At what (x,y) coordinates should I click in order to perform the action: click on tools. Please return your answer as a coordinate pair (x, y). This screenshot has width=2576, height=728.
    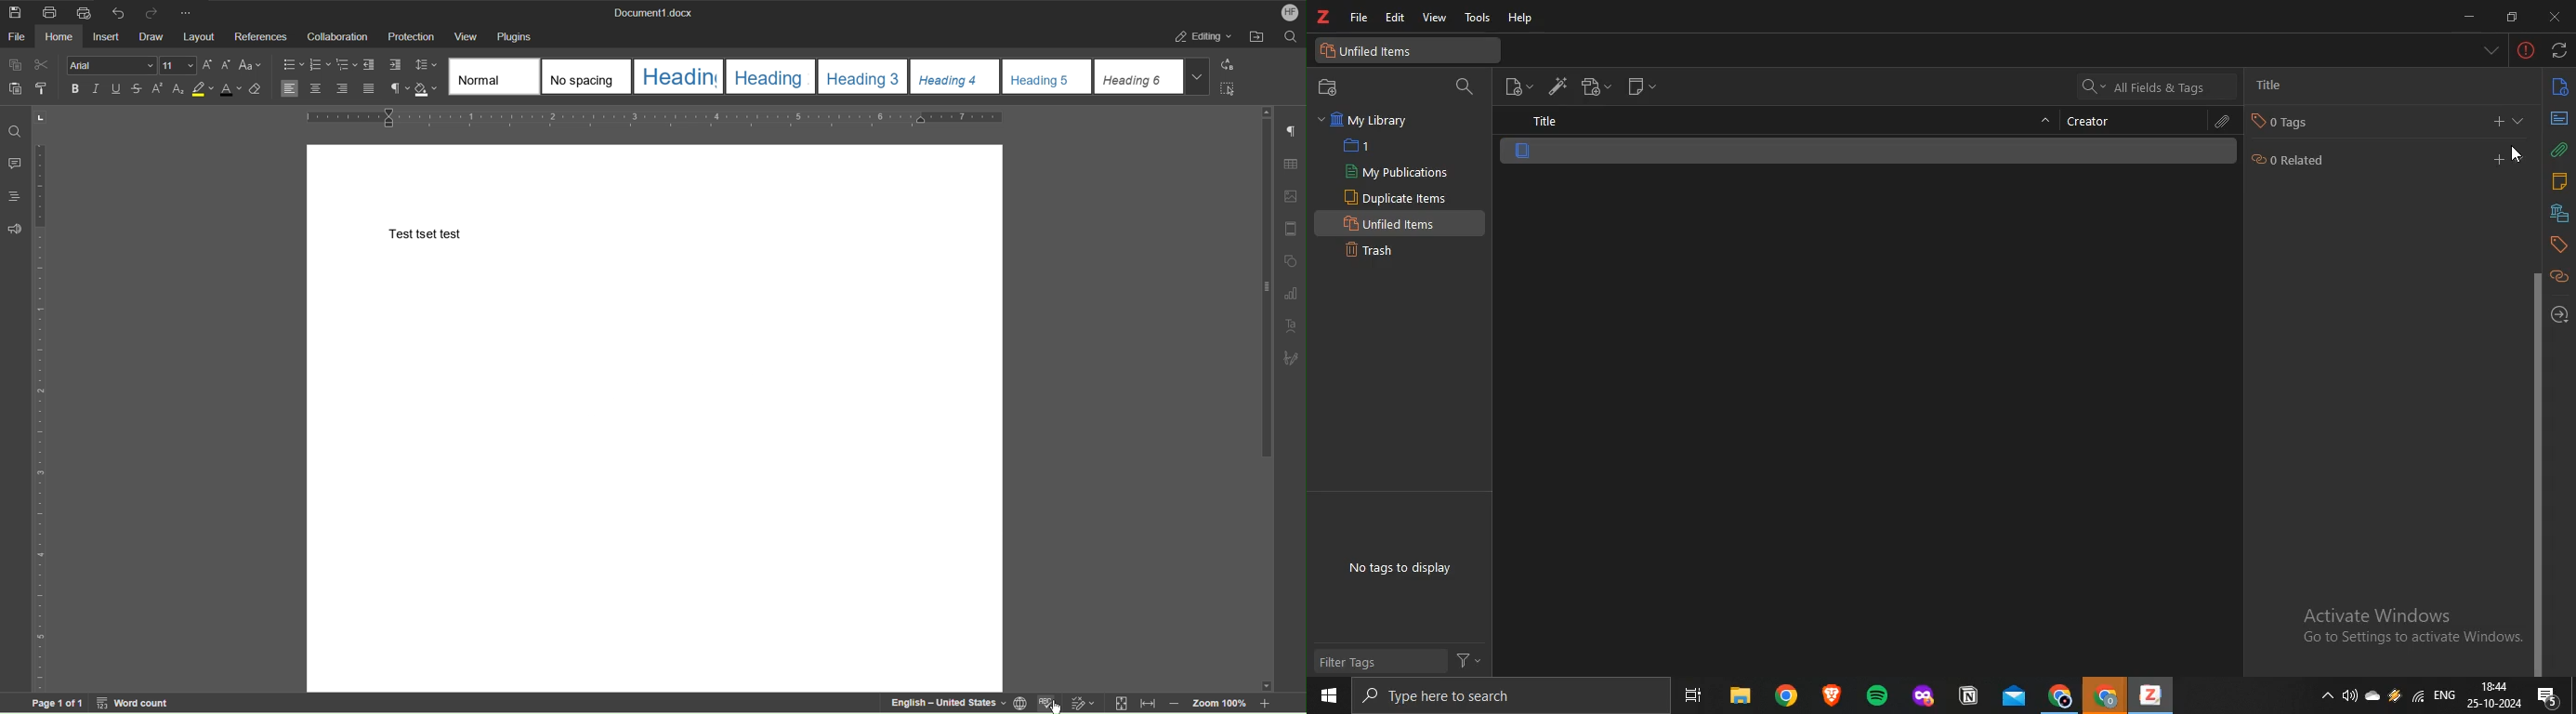
    Looking at the image, I should click on (1478, 15).